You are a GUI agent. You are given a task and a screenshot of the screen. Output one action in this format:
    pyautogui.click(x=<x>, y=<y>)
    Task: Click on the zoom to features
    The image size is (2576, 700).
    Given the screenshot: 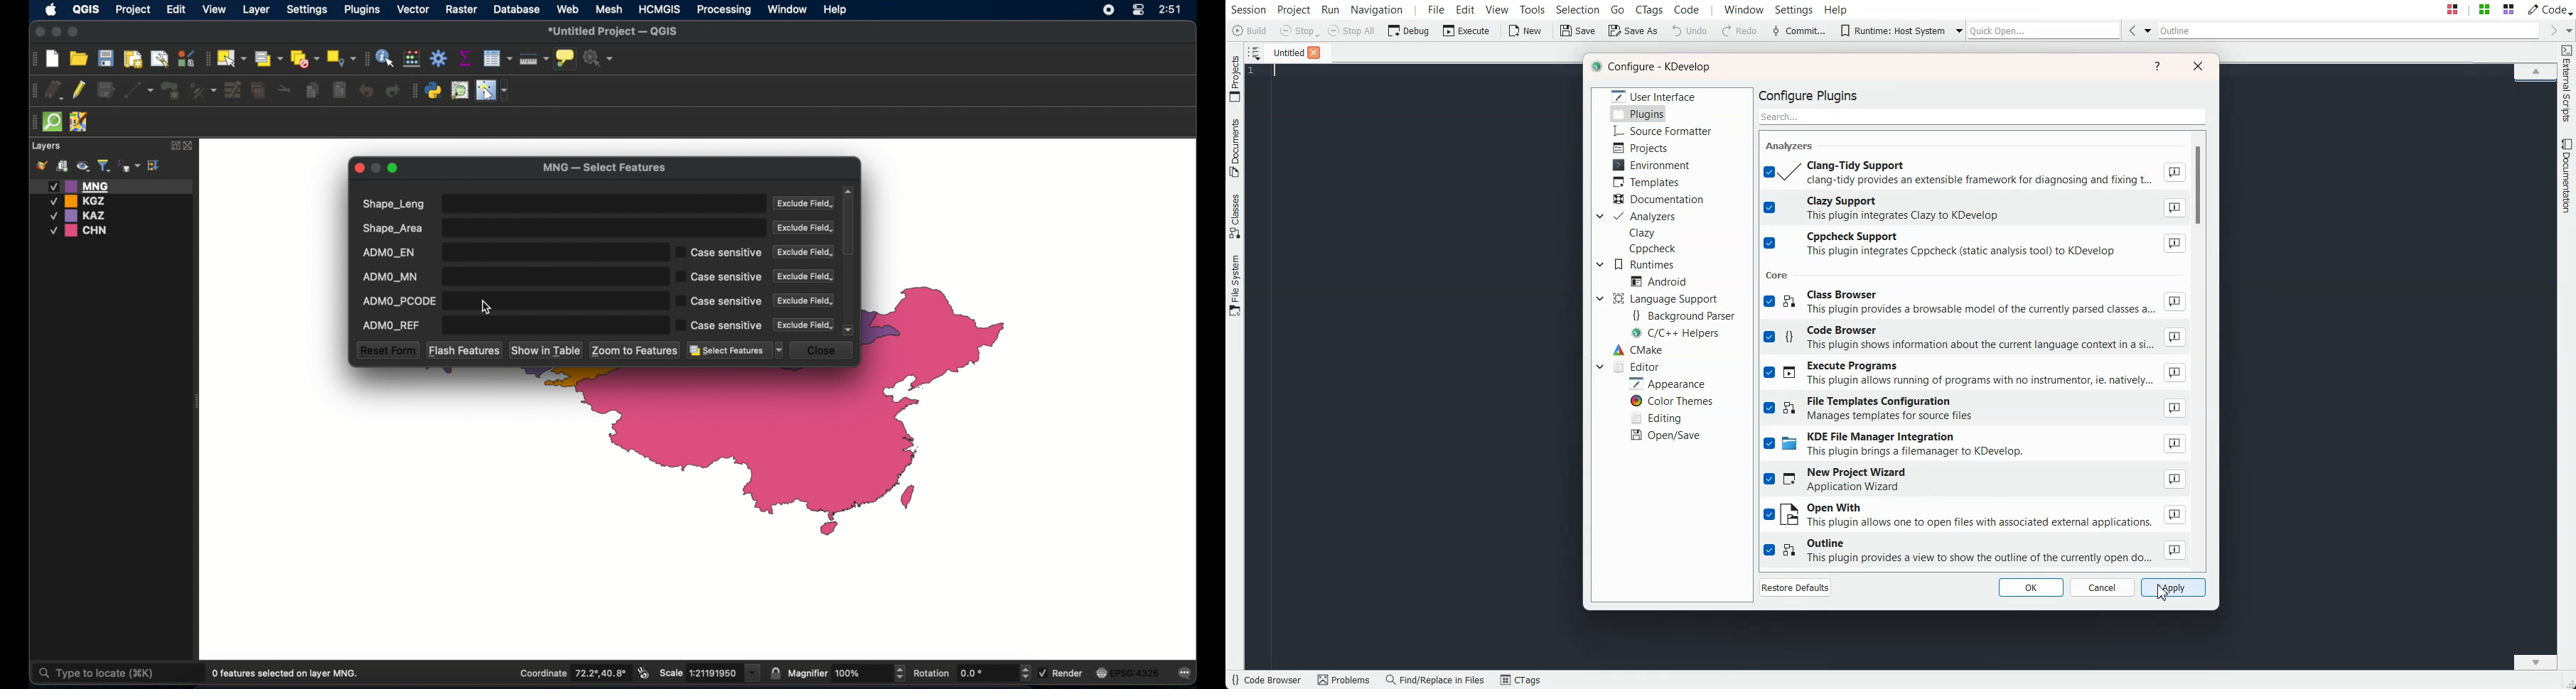 What is the action you would take?
    pyautogui.click(x=636, y=350)
    